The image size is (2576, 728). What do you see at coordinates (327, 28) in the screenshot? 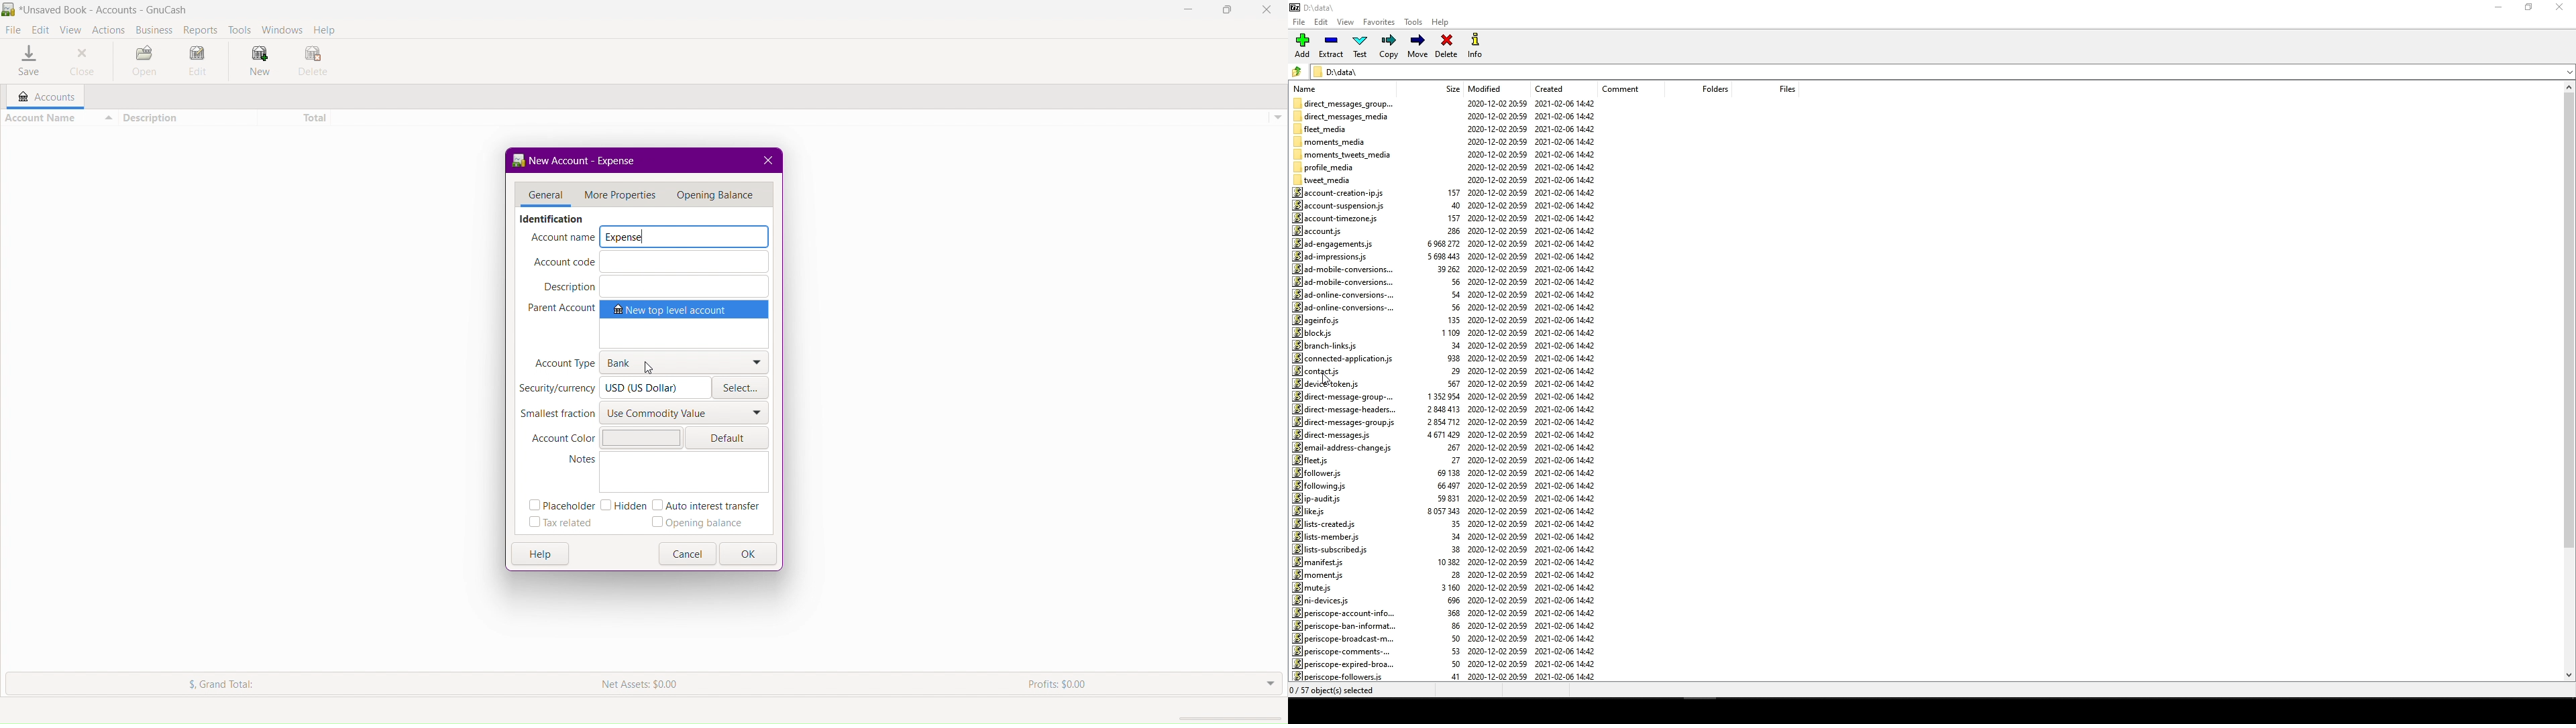
I see `Help` at bounding box center [327, 28].